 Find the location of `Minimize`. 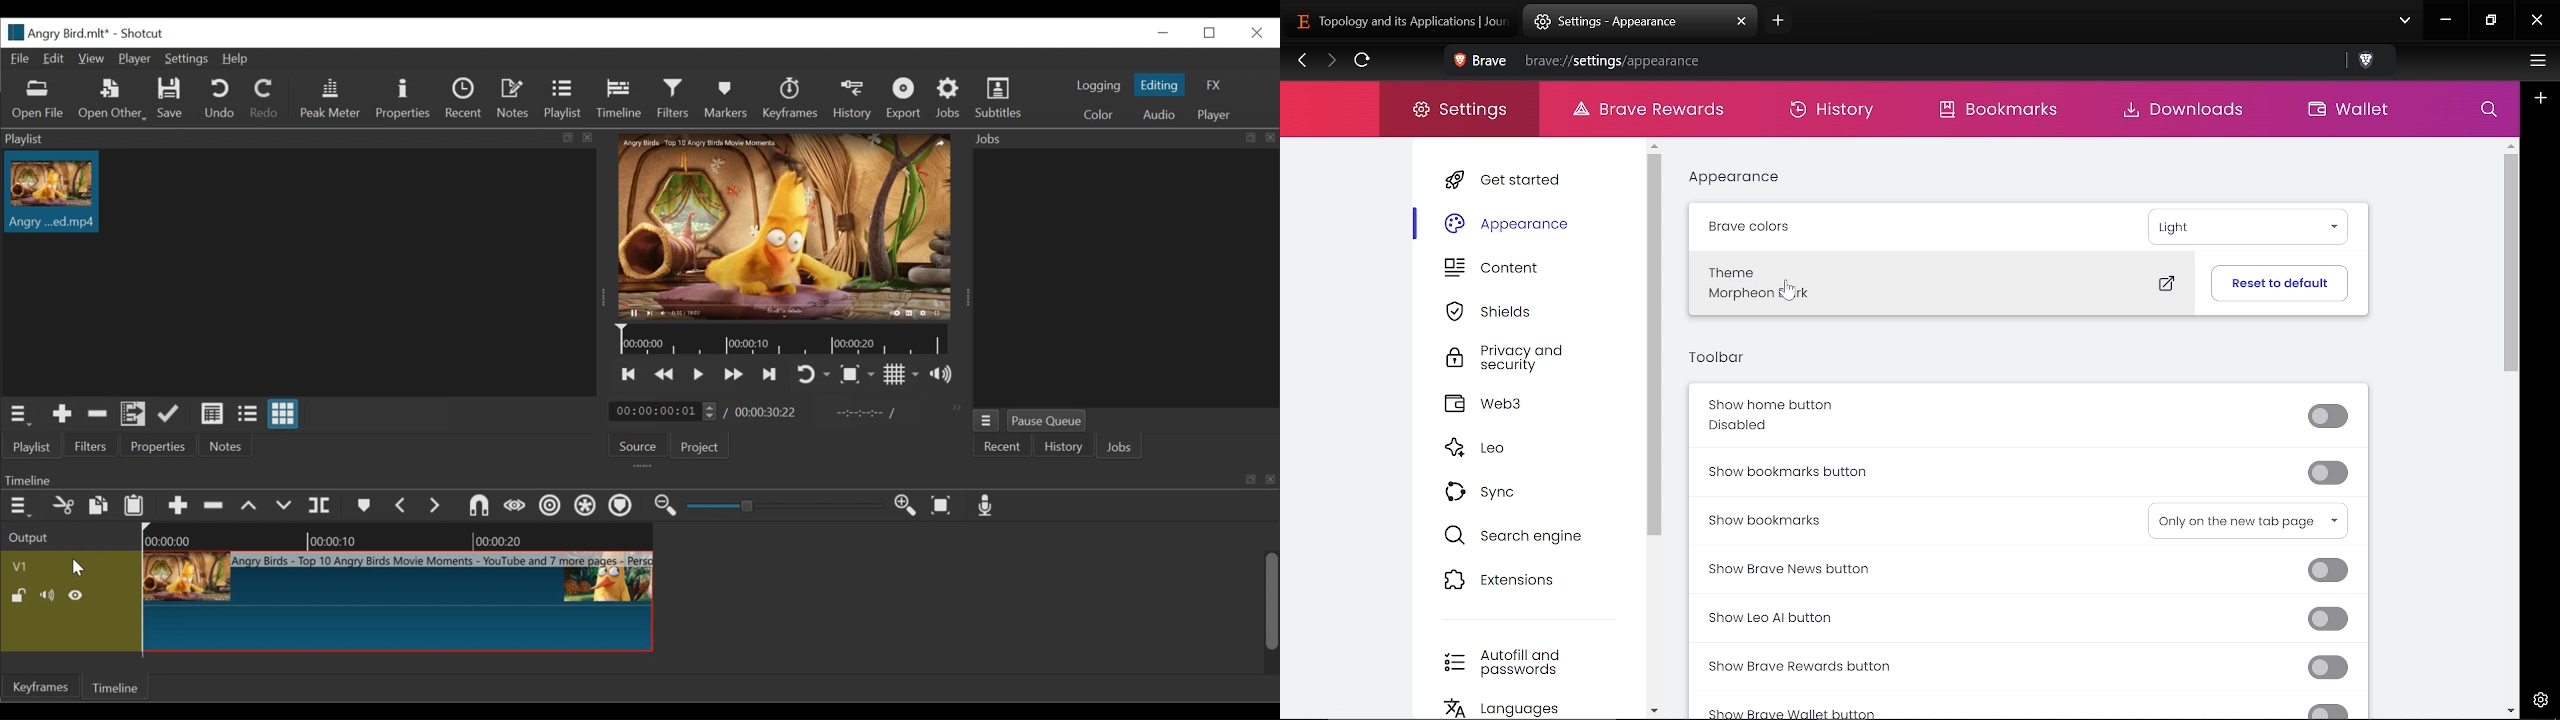

Minimize is located at coordinates (2446, 22).